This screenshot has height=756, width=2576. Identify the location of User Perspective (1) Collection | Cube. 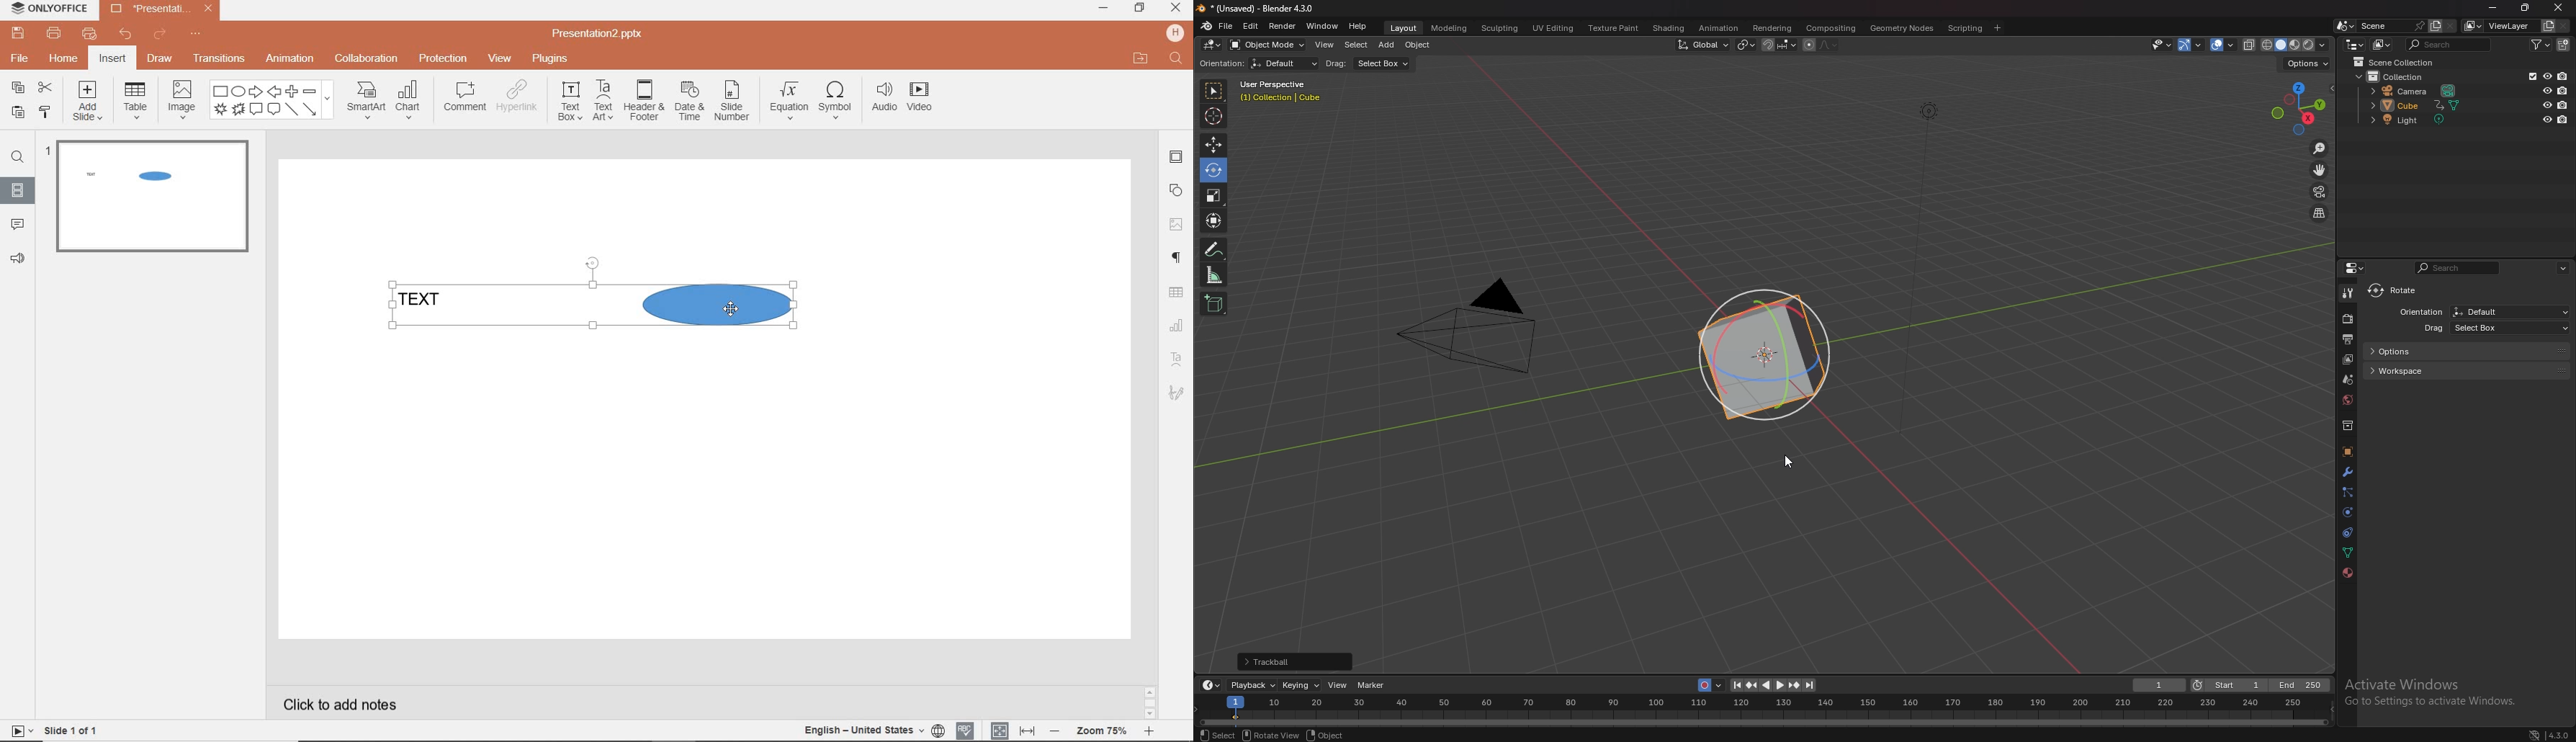
(1281, 91).